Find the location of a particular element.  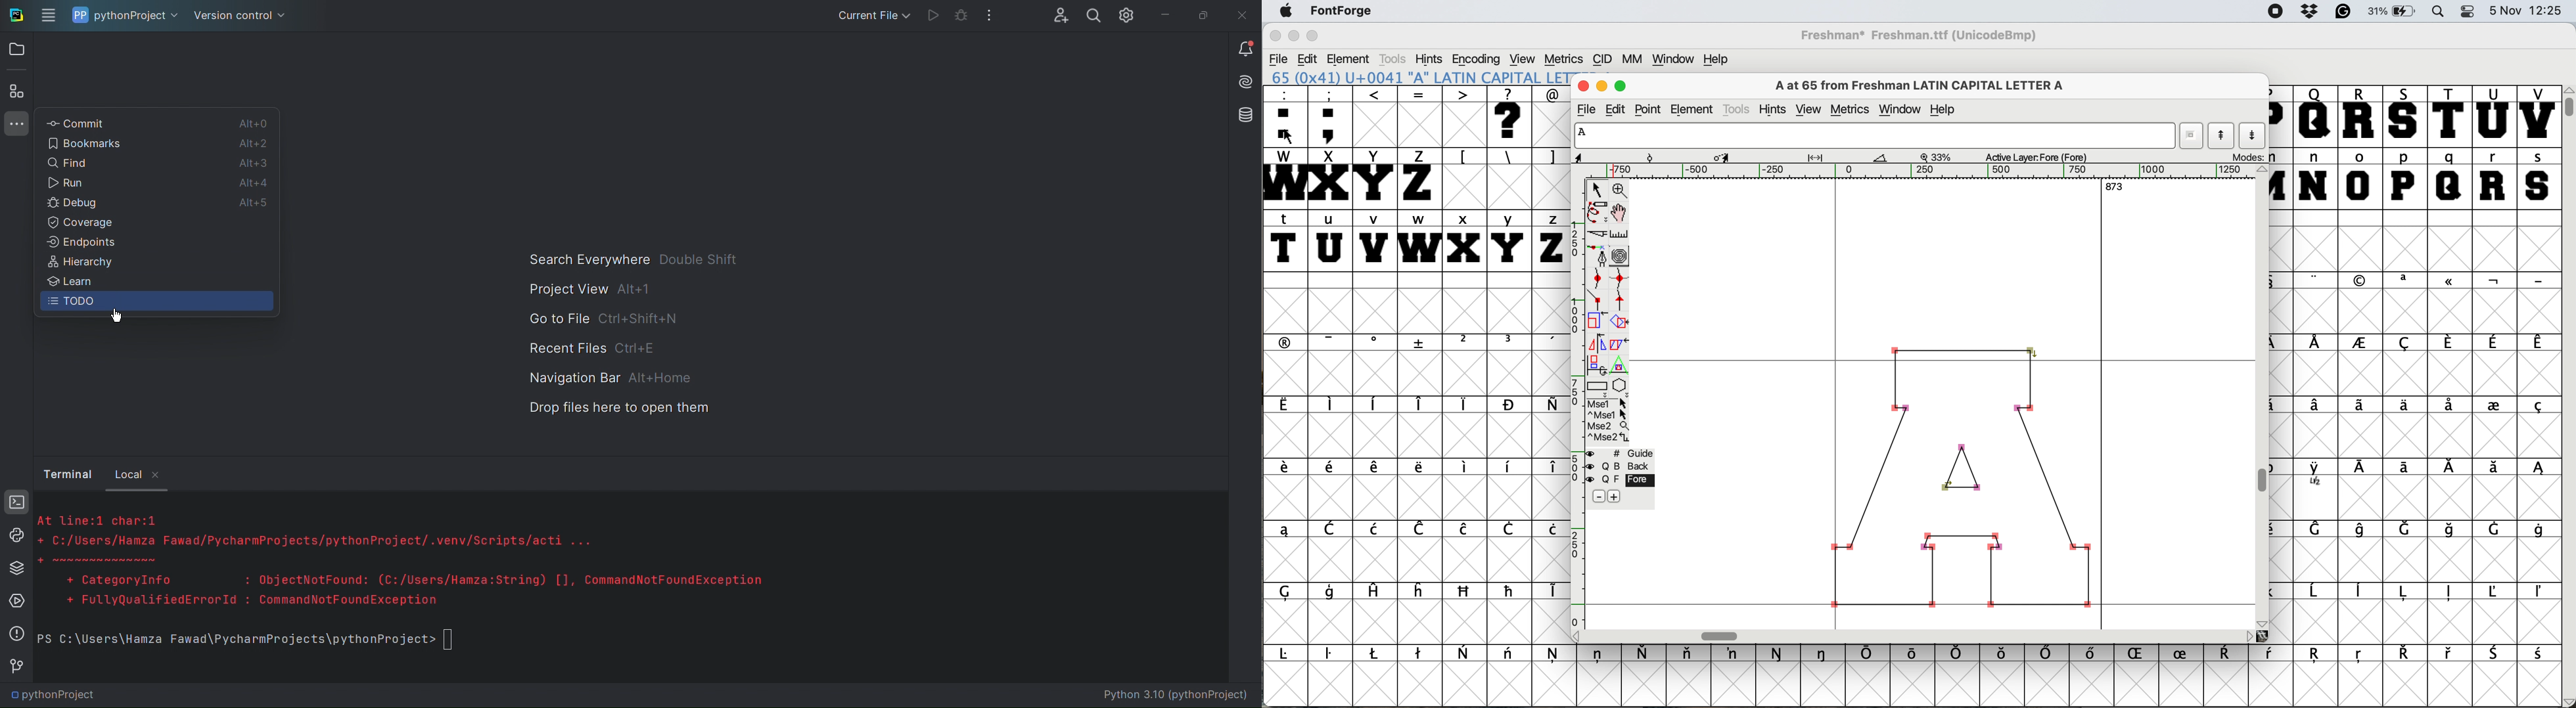

symbol is located at coordinates (2494, 404).